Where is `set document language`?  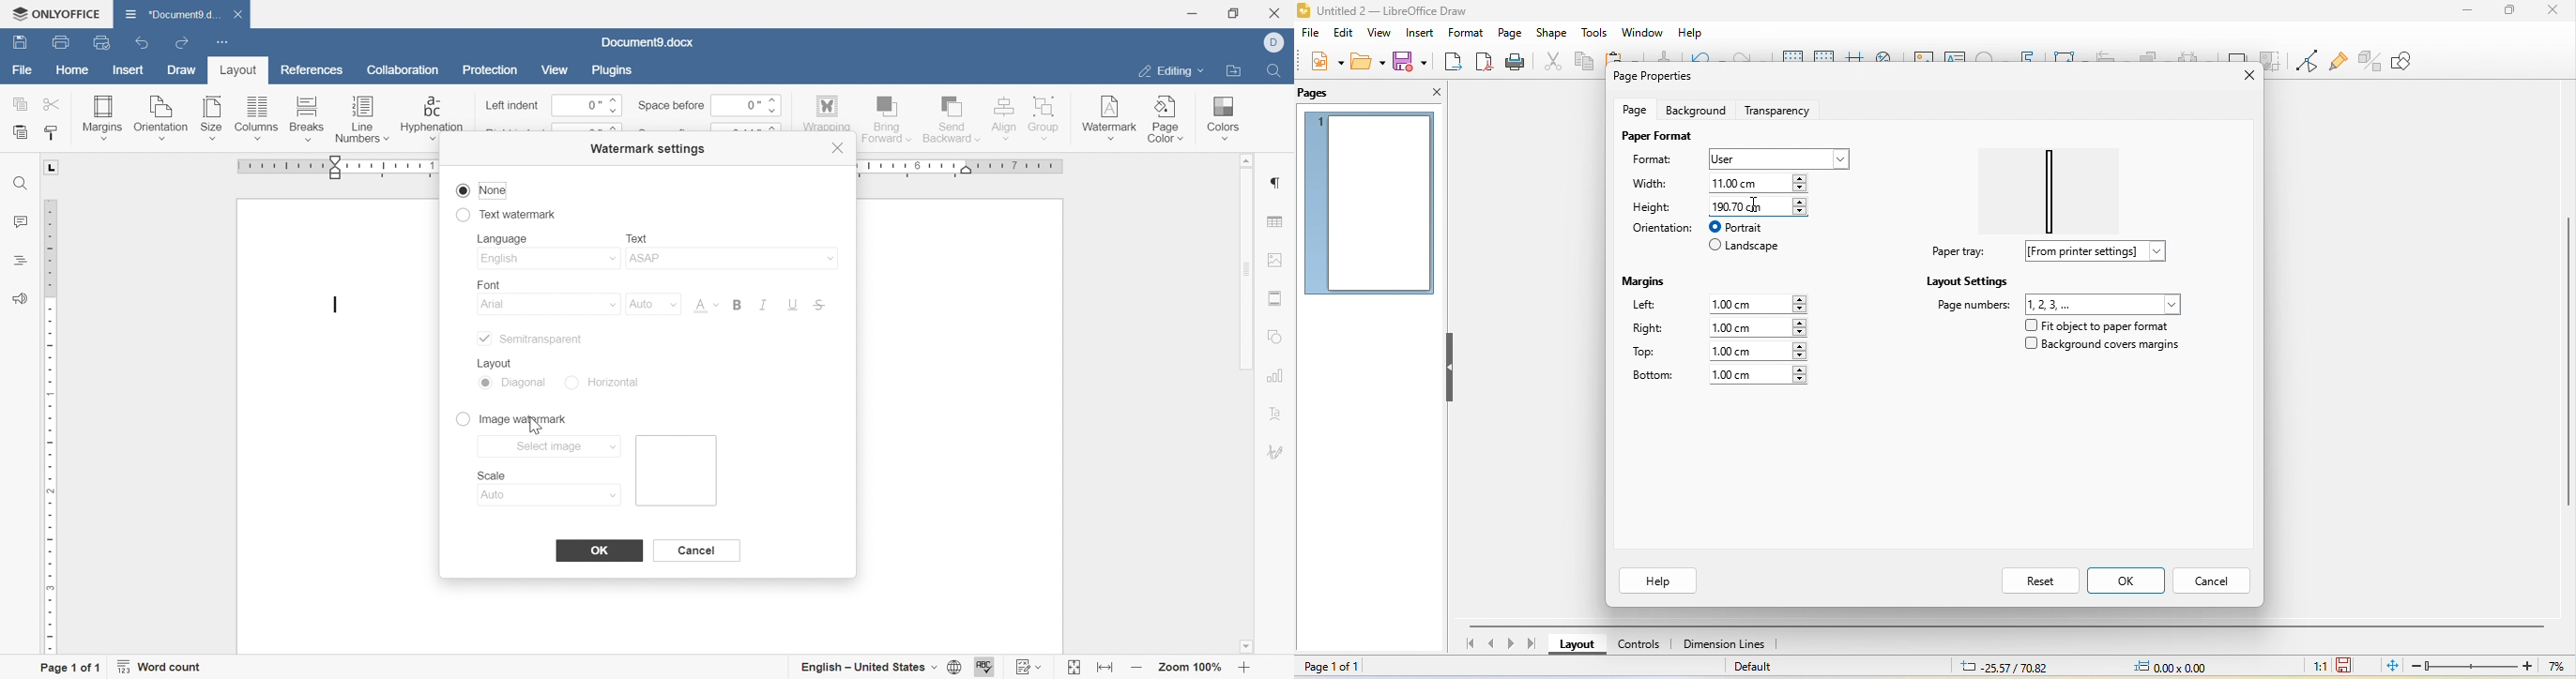 set document language is located at coordinates (959, 667).